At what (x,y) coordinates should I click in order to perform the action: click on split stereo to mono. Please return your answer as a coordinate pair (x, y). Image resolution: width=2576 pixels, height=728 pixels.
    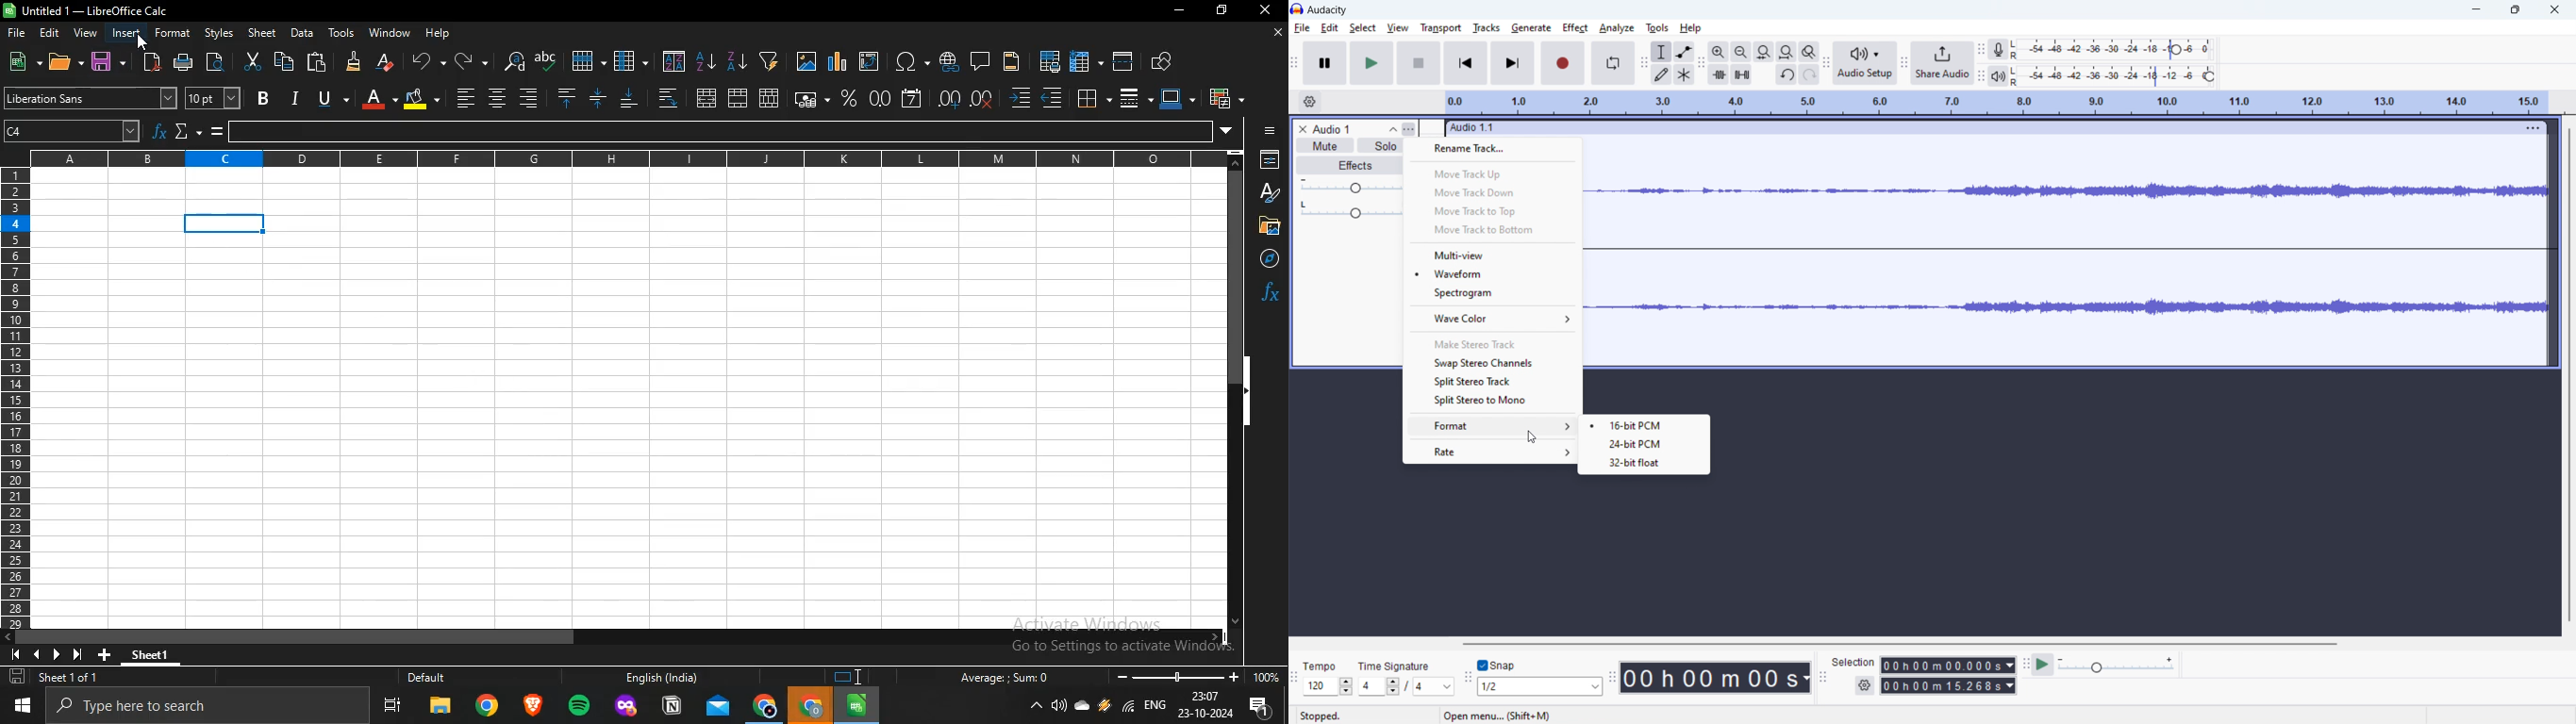
    Looking at the image, I should click on (1491, 401).